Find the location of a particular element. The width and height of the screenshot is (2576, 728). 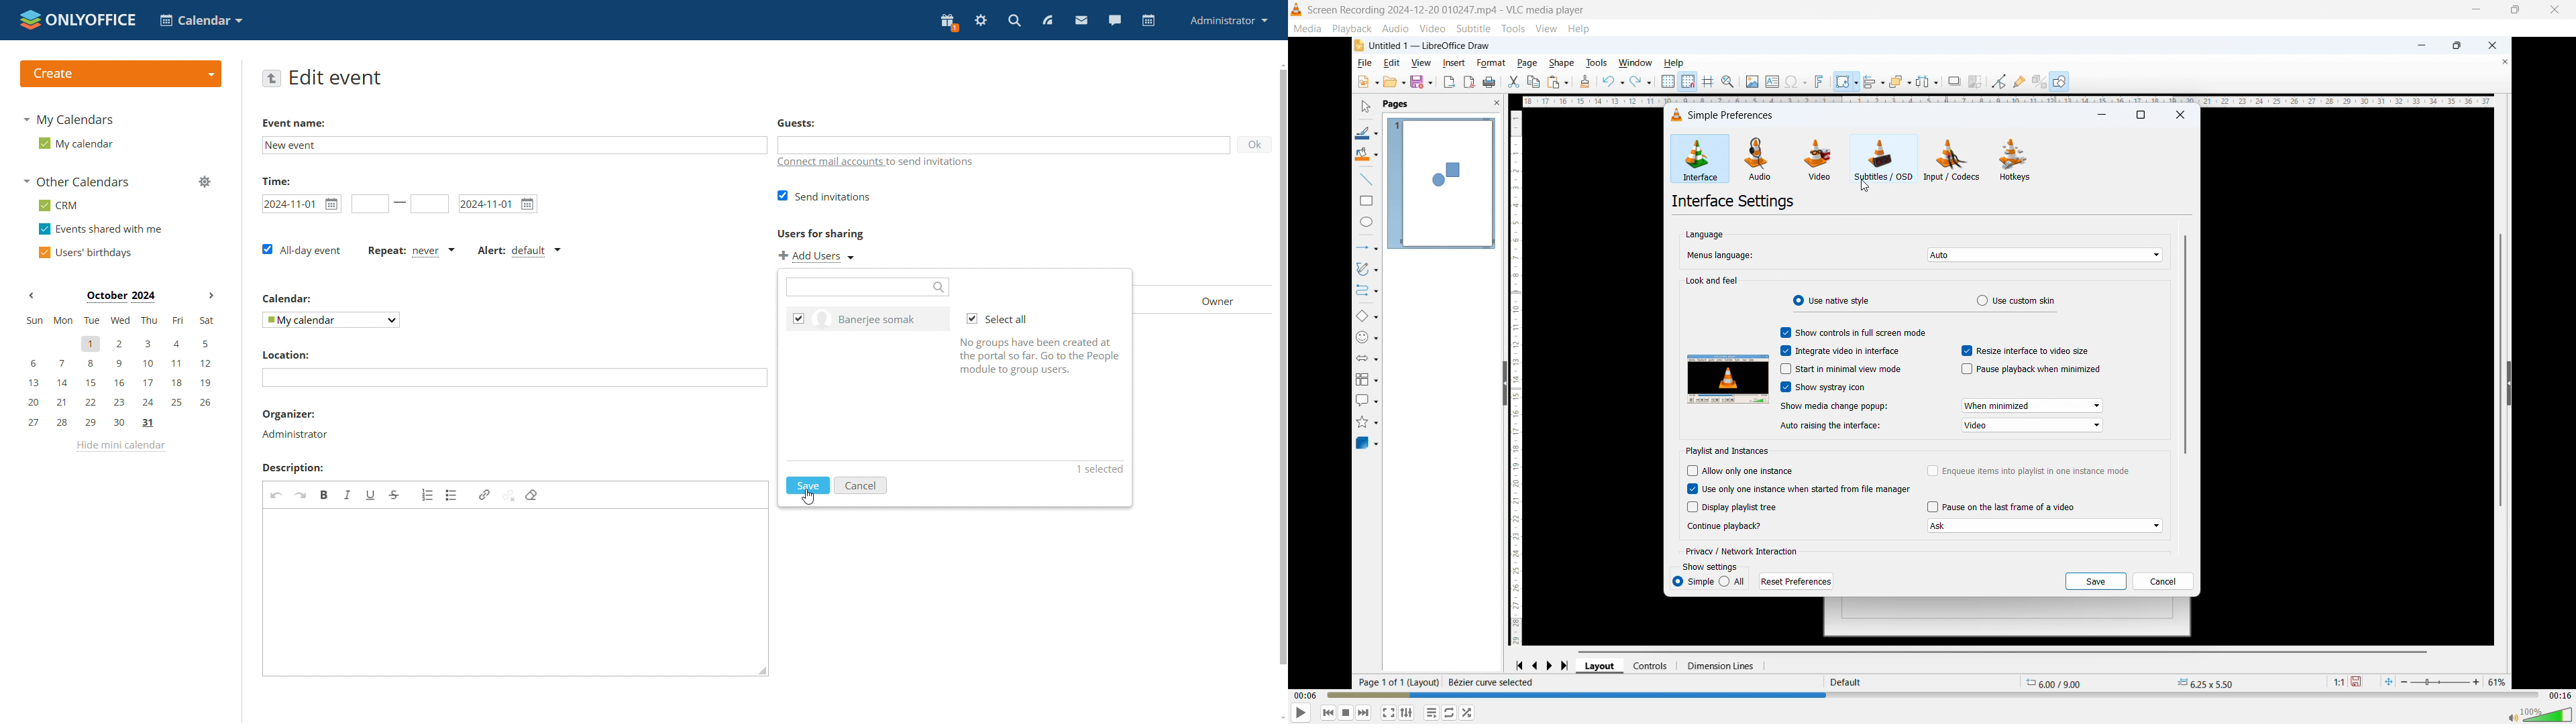

edit event name is located at coordinates (515, 145).